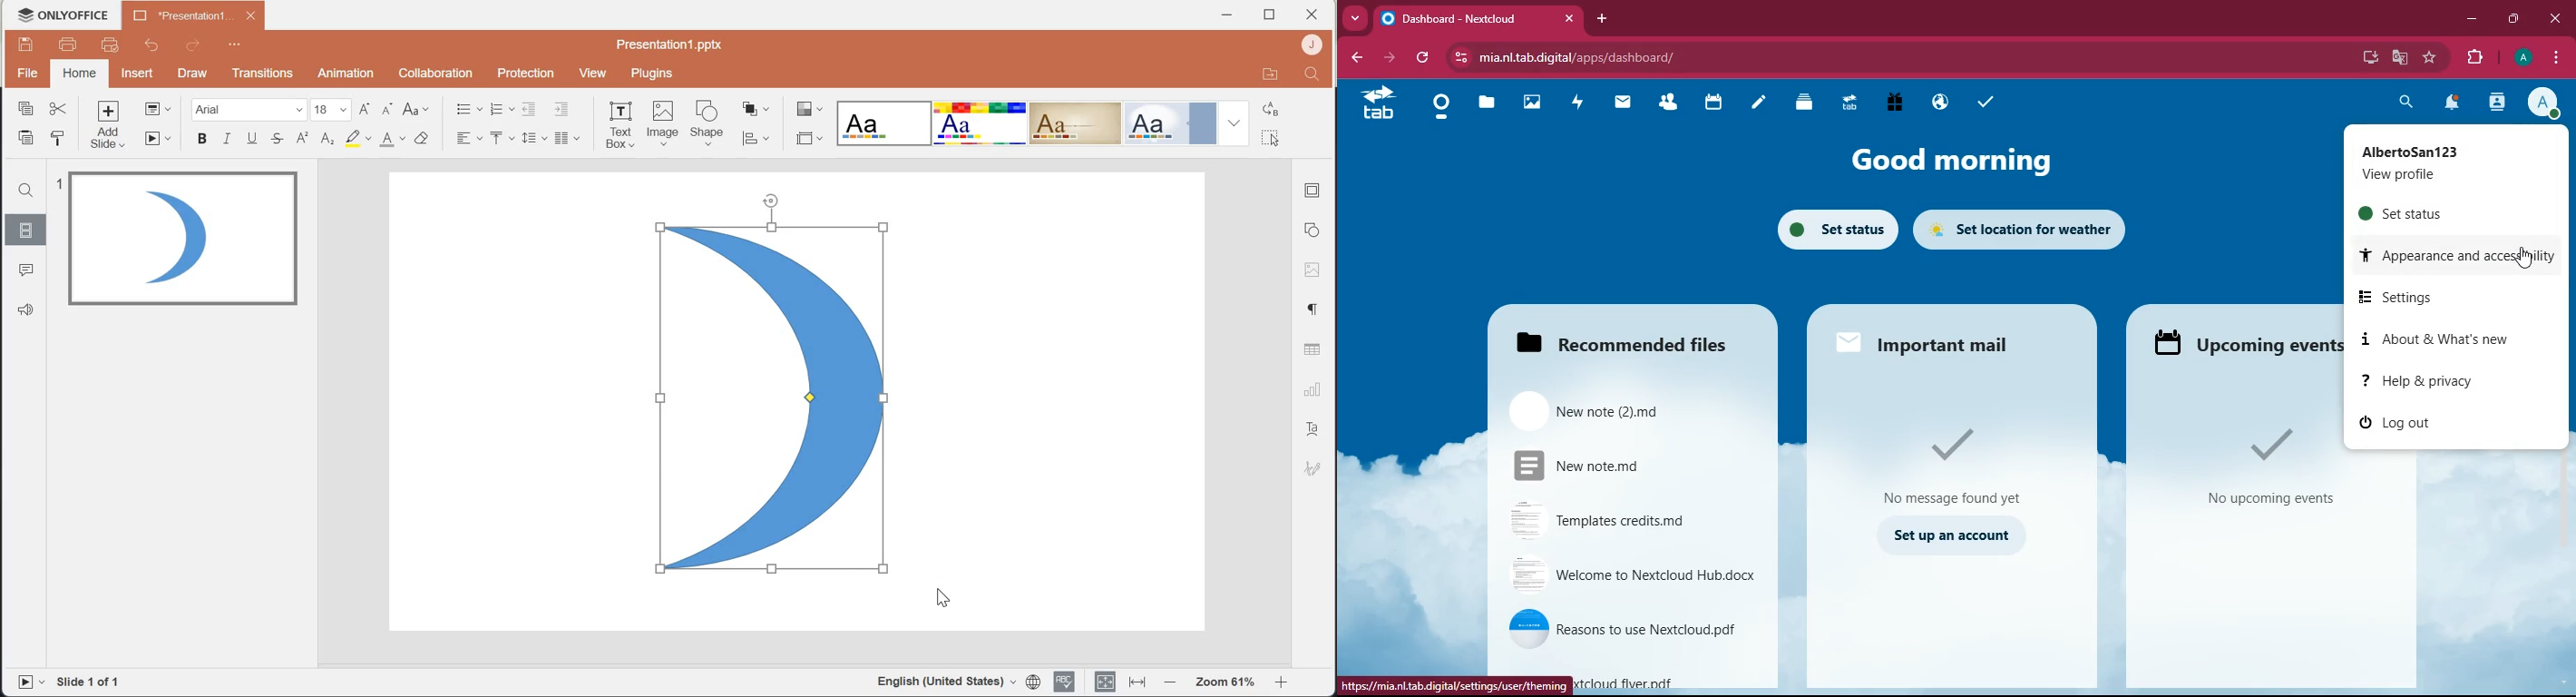 The height and width of the screenshot is (700, 2576). I want to click on Save, so click(29, 44).